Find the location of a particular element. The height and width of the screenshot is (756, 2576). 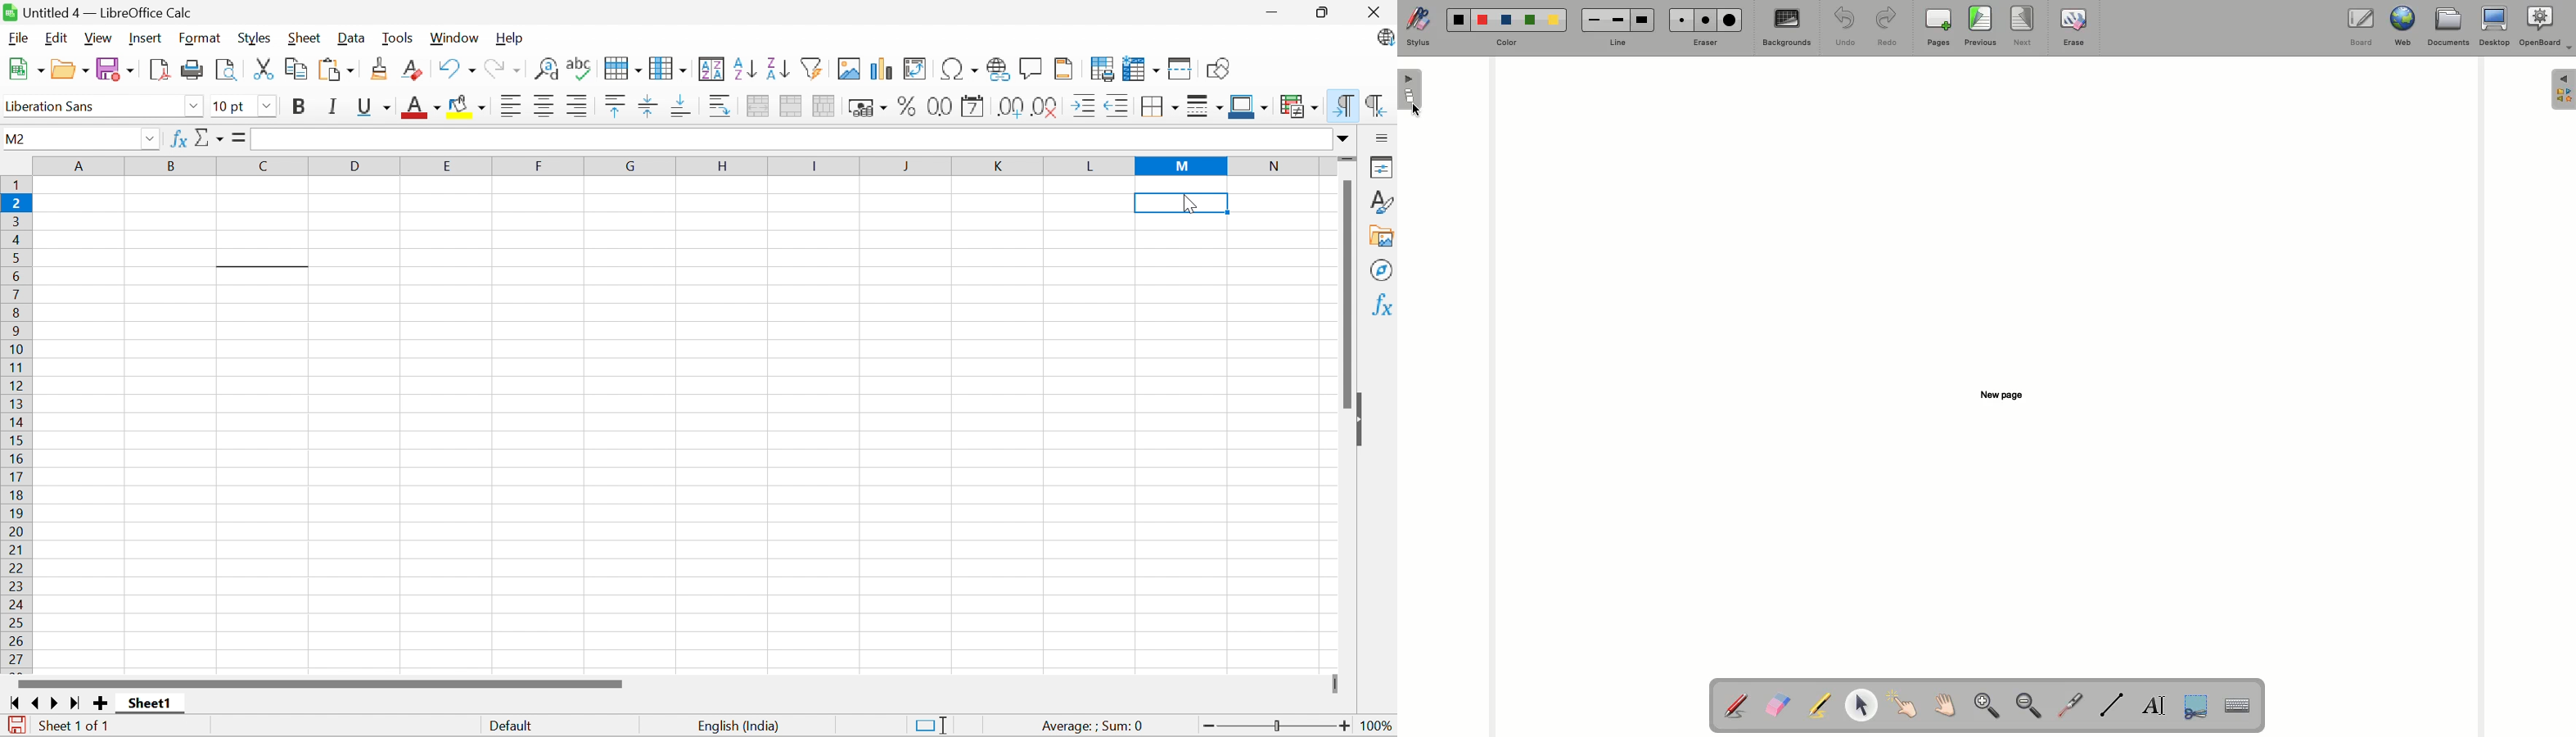

Split window is located at coordinates (1181, 70).